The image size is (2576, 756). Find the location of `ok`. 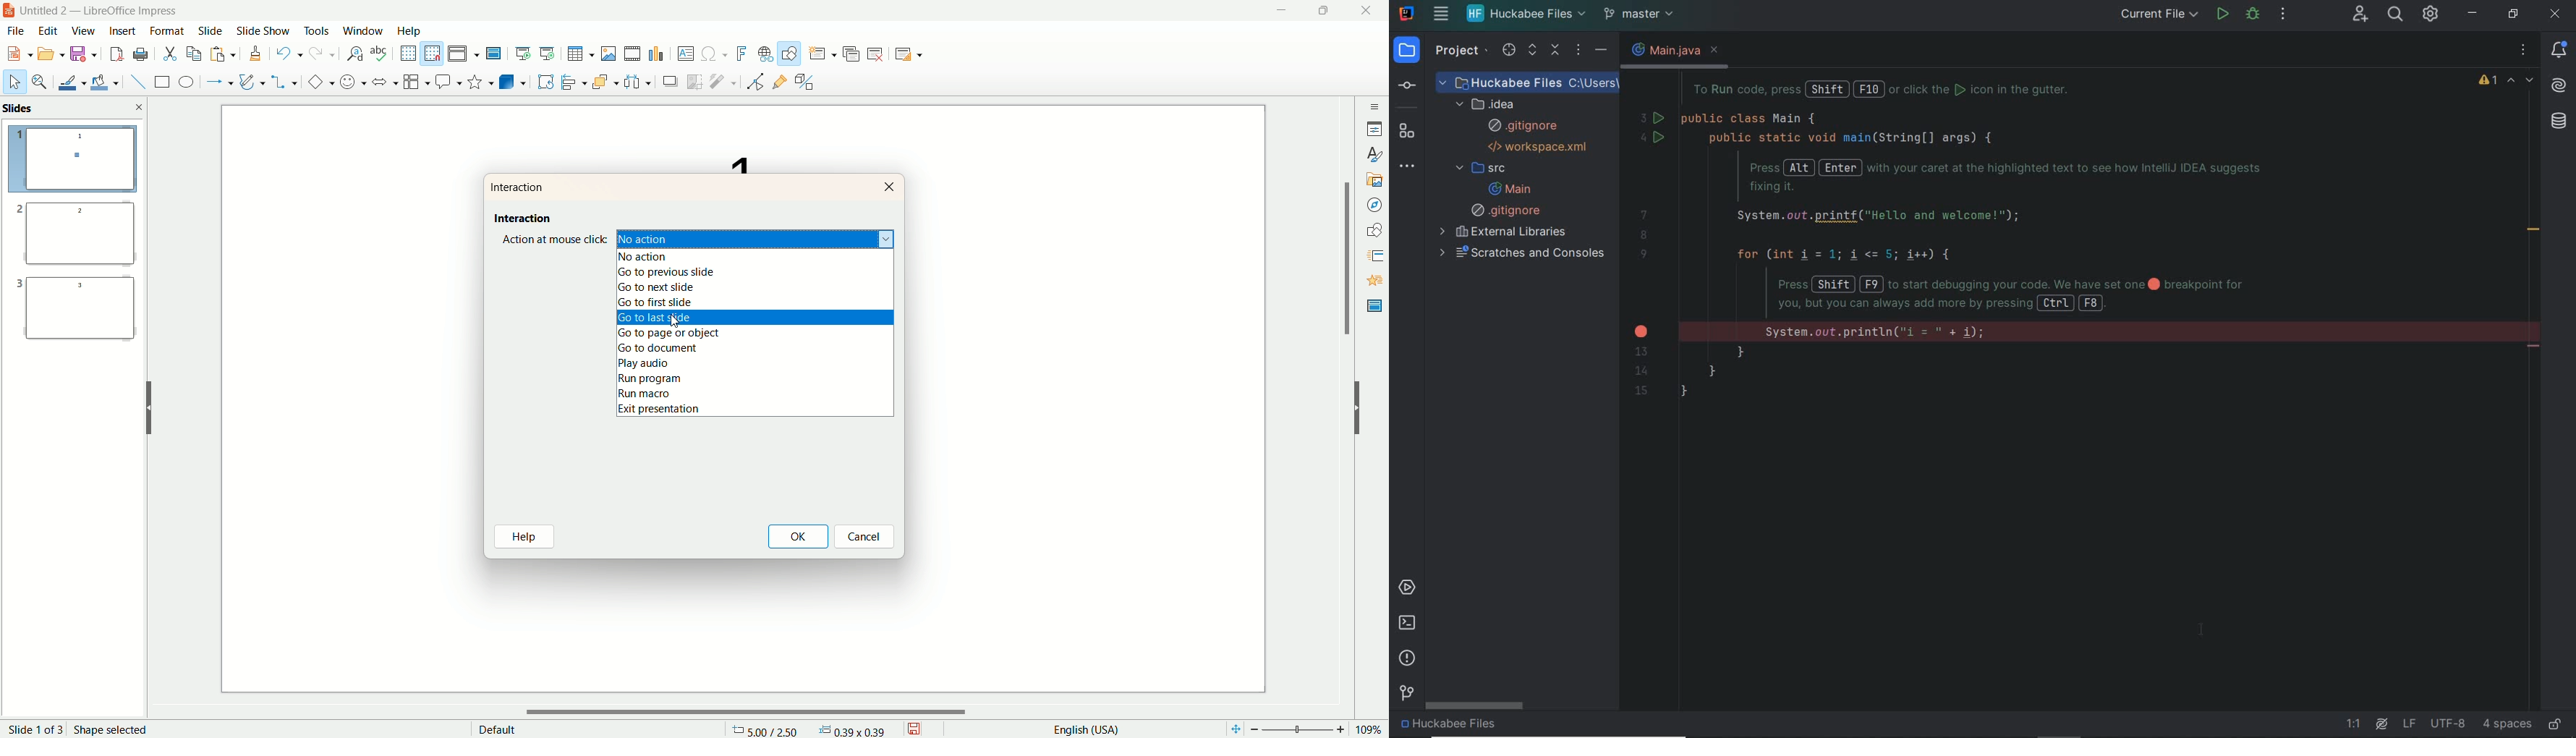

ok is located at coordinates (801, 537).